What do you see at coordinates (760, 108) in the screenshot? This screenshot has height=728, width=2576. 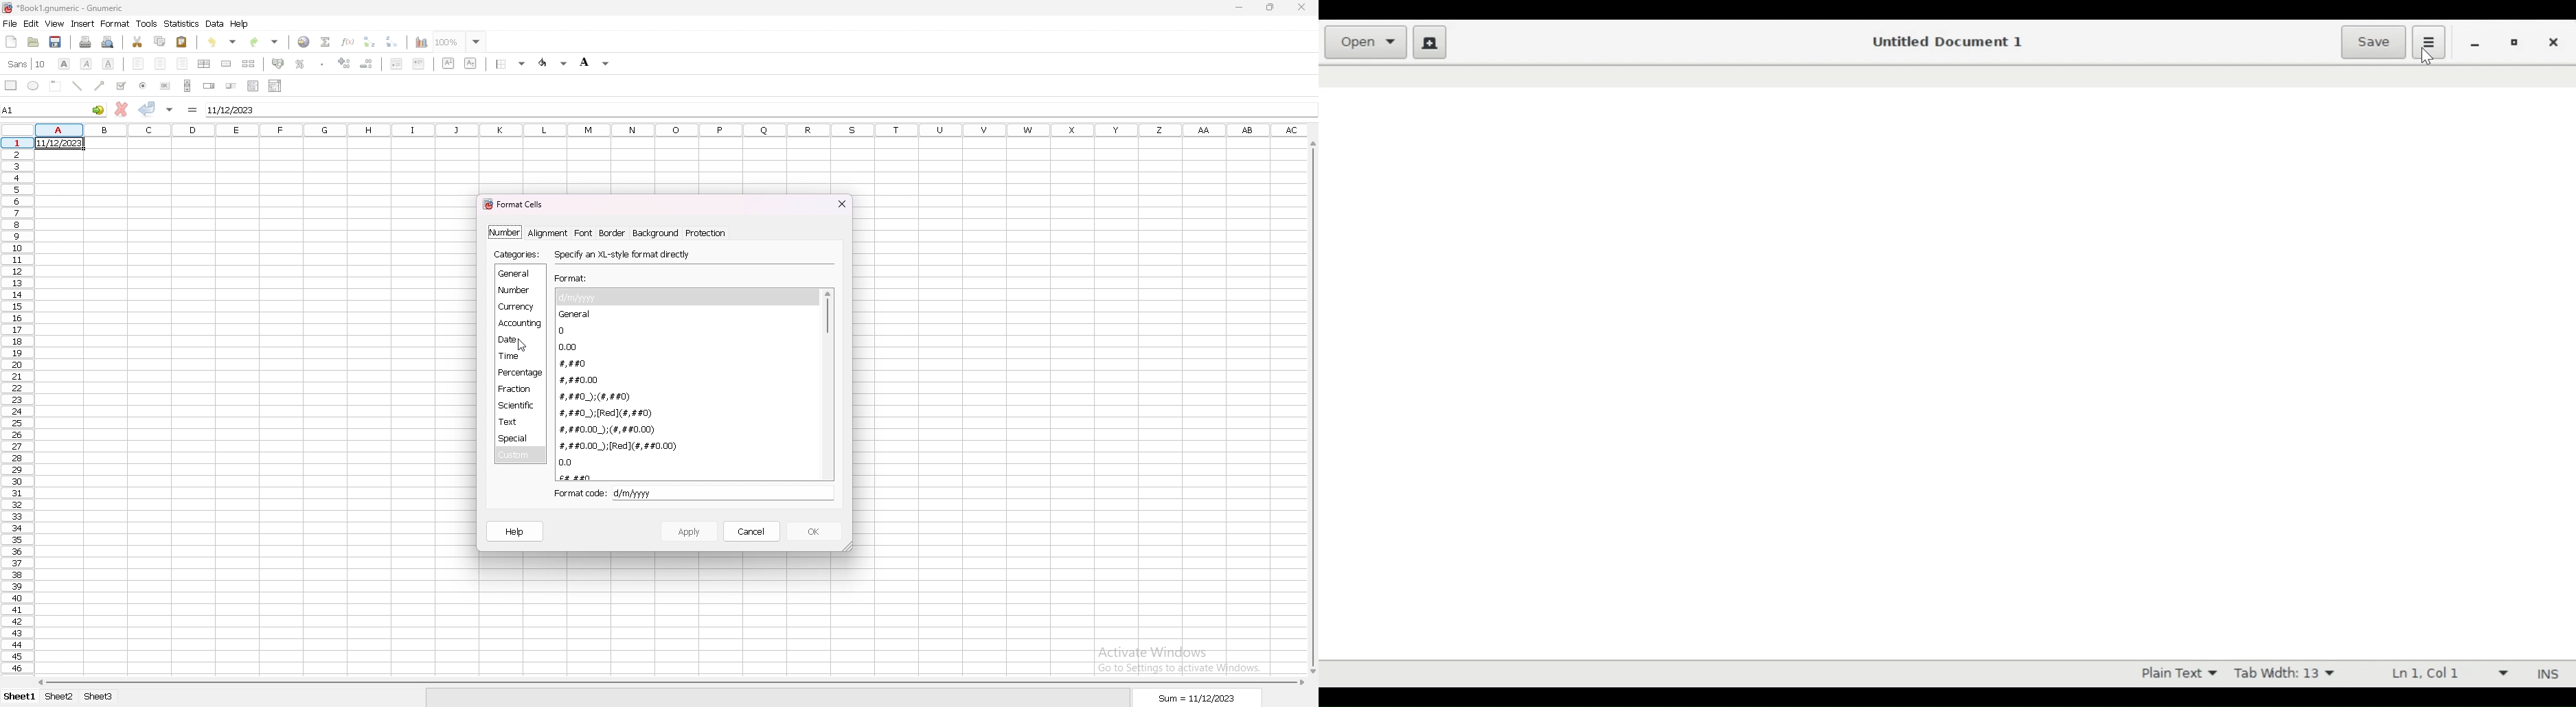 I see `selected cell input` at bounding box center [760, 108].